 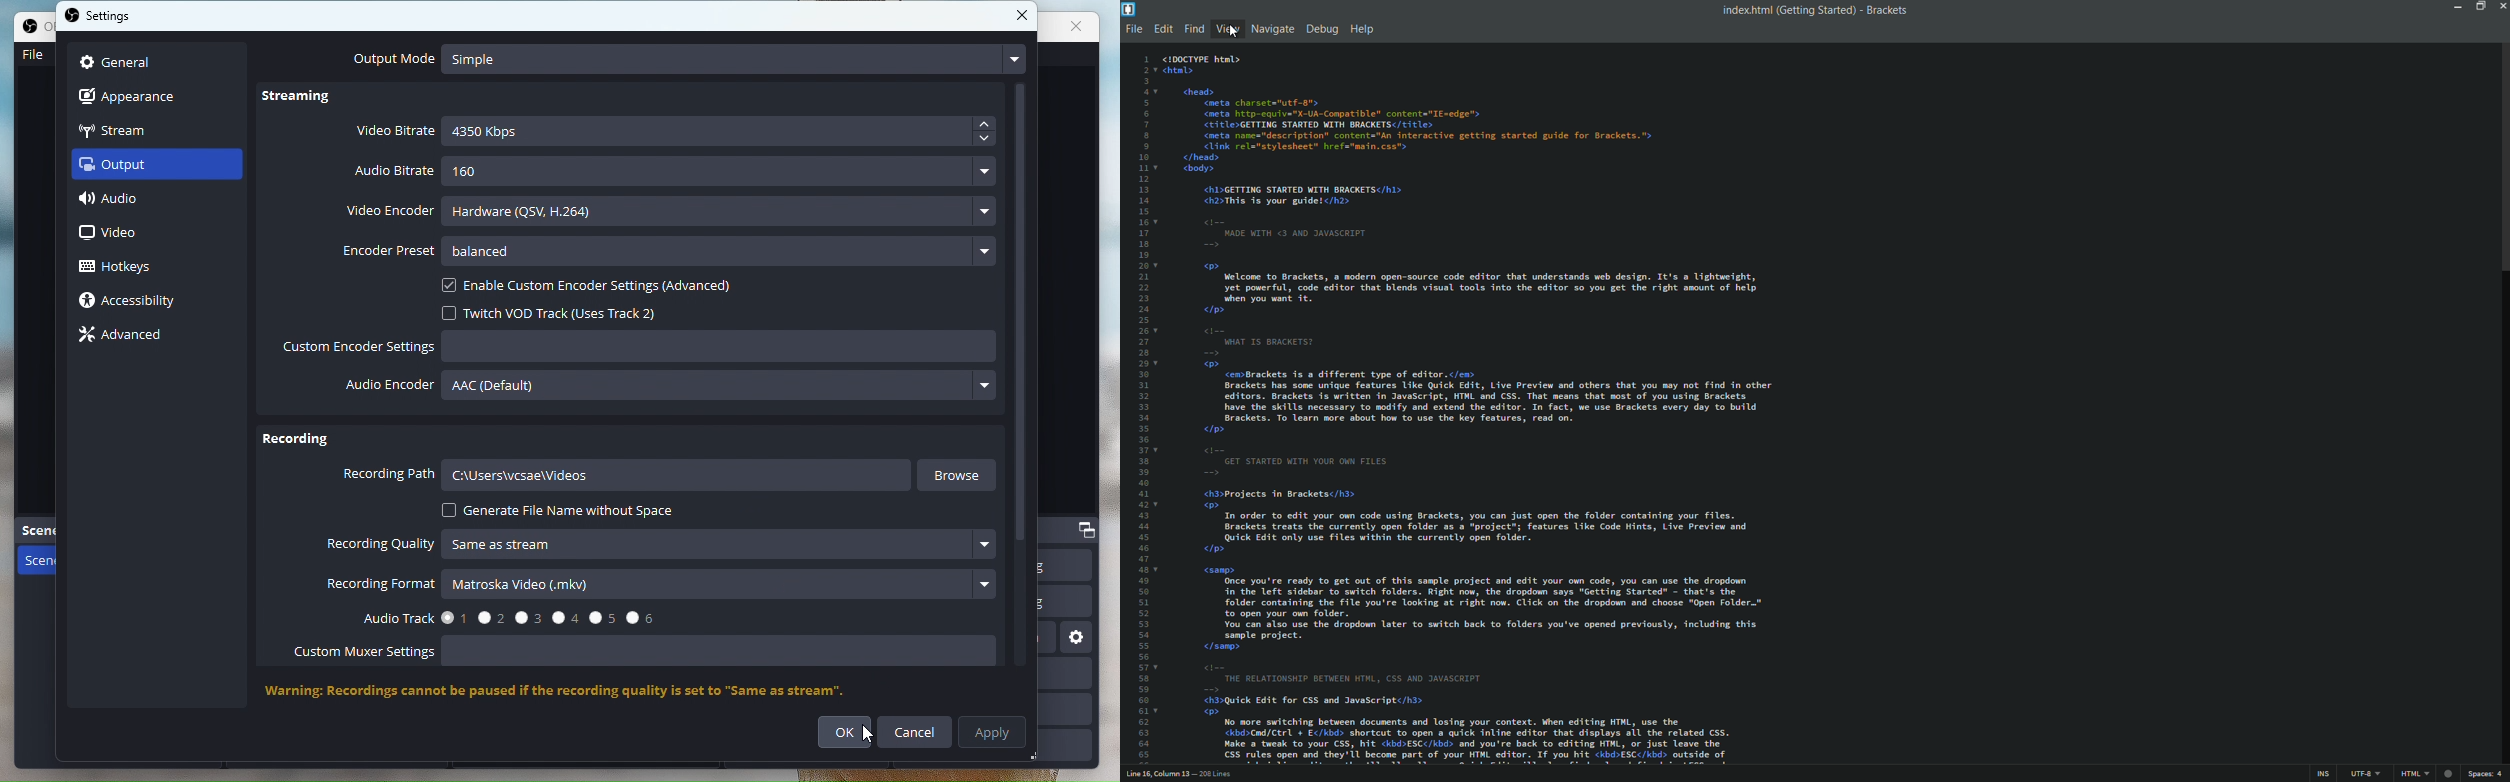 I want to click on ok, so click(x=850, y=733).